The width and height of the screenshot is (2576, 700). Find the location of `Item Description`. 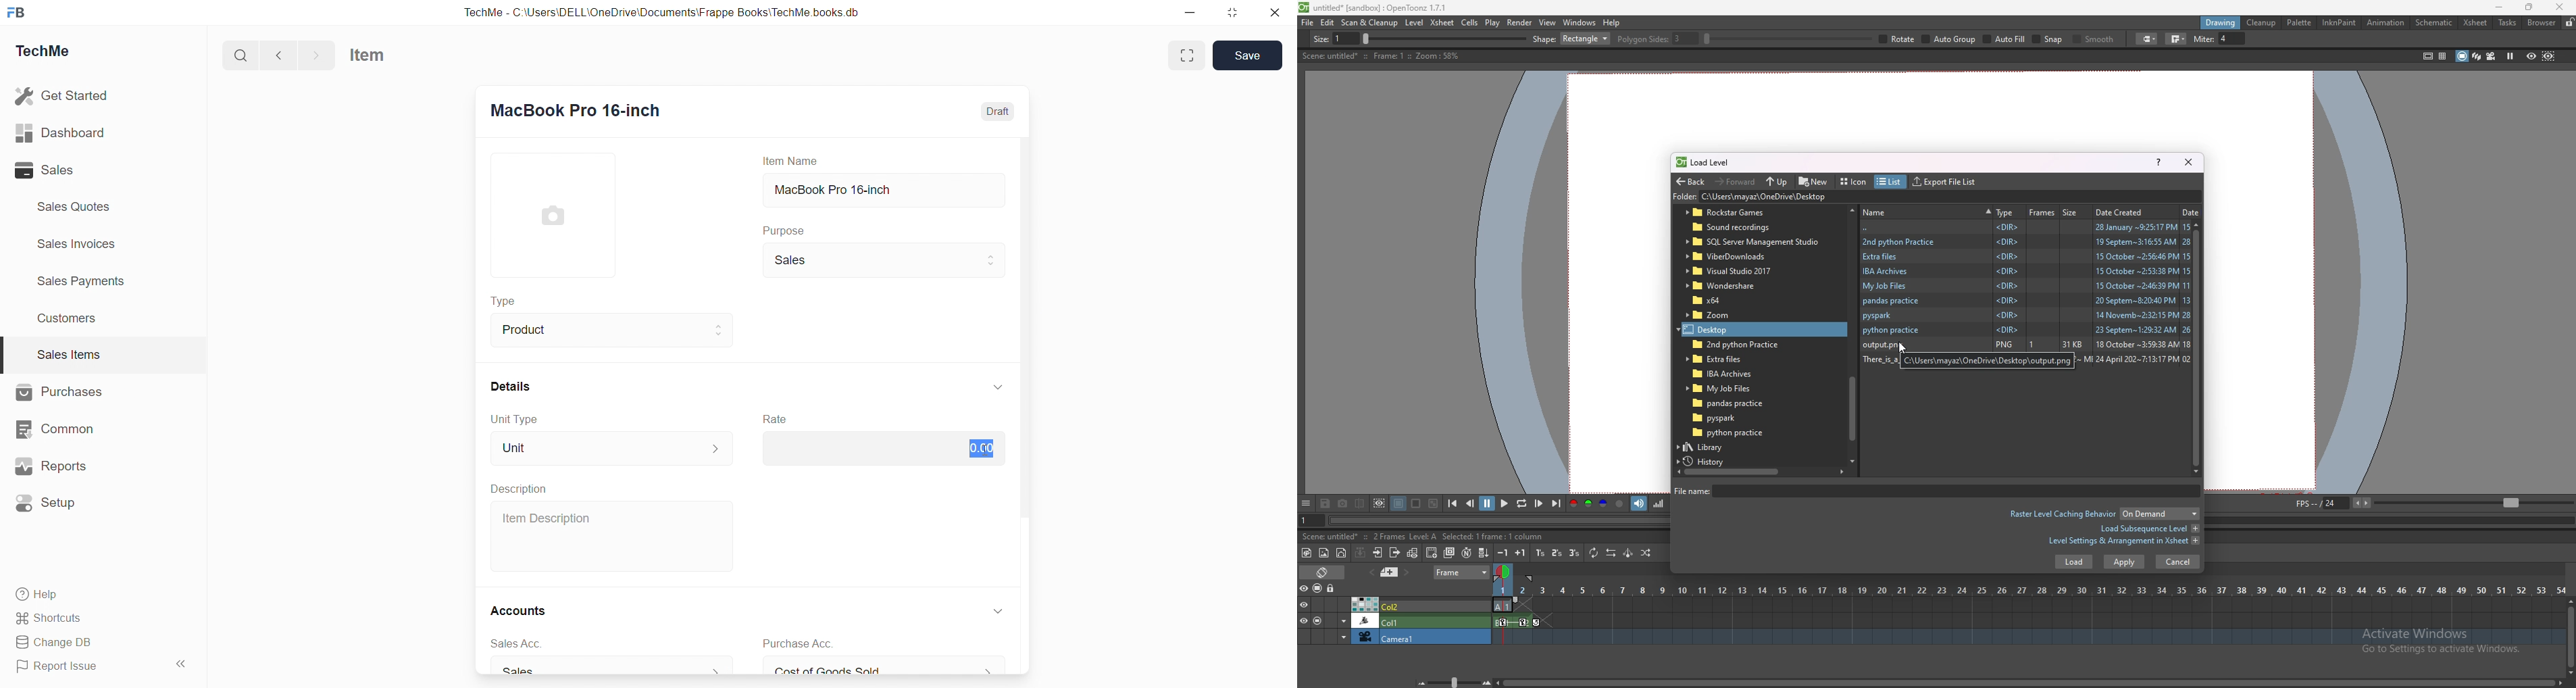

Item Description is located at coordinates (545, 518).